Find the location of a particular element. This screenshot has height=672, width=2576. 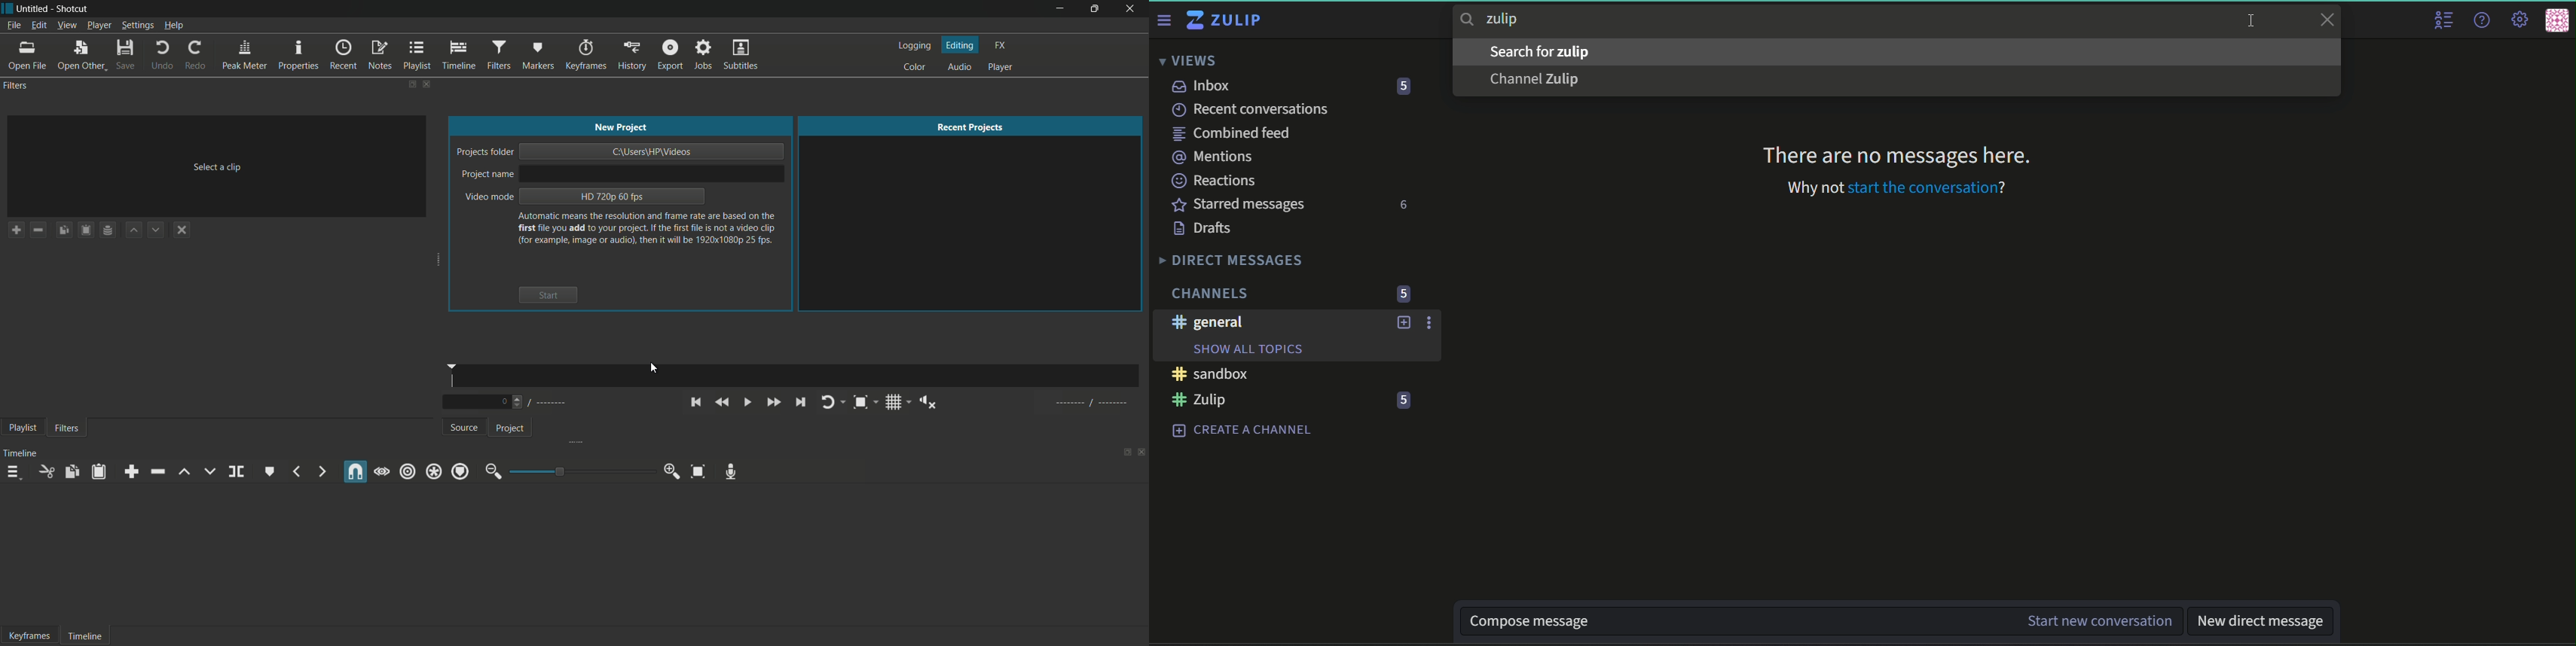

color is located at coordinates (915, 68).